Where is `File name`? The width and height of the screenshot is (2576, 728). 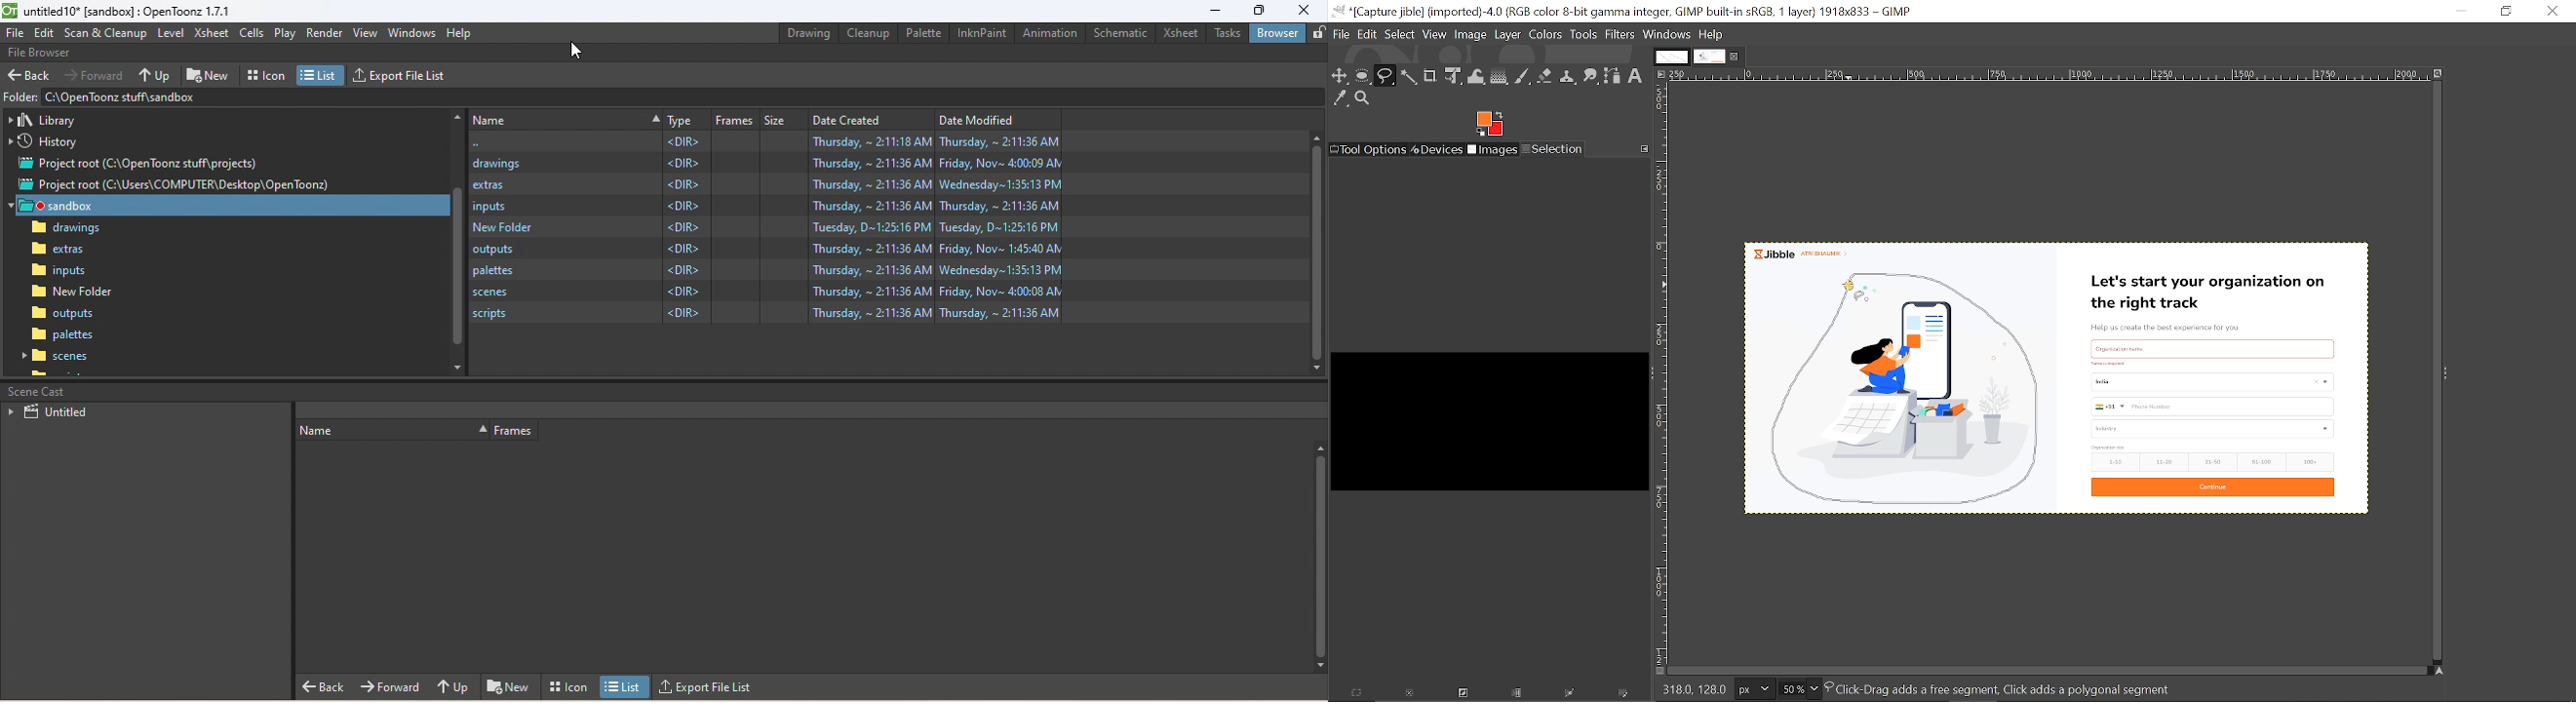 File name is located at coordinates (131, 11).